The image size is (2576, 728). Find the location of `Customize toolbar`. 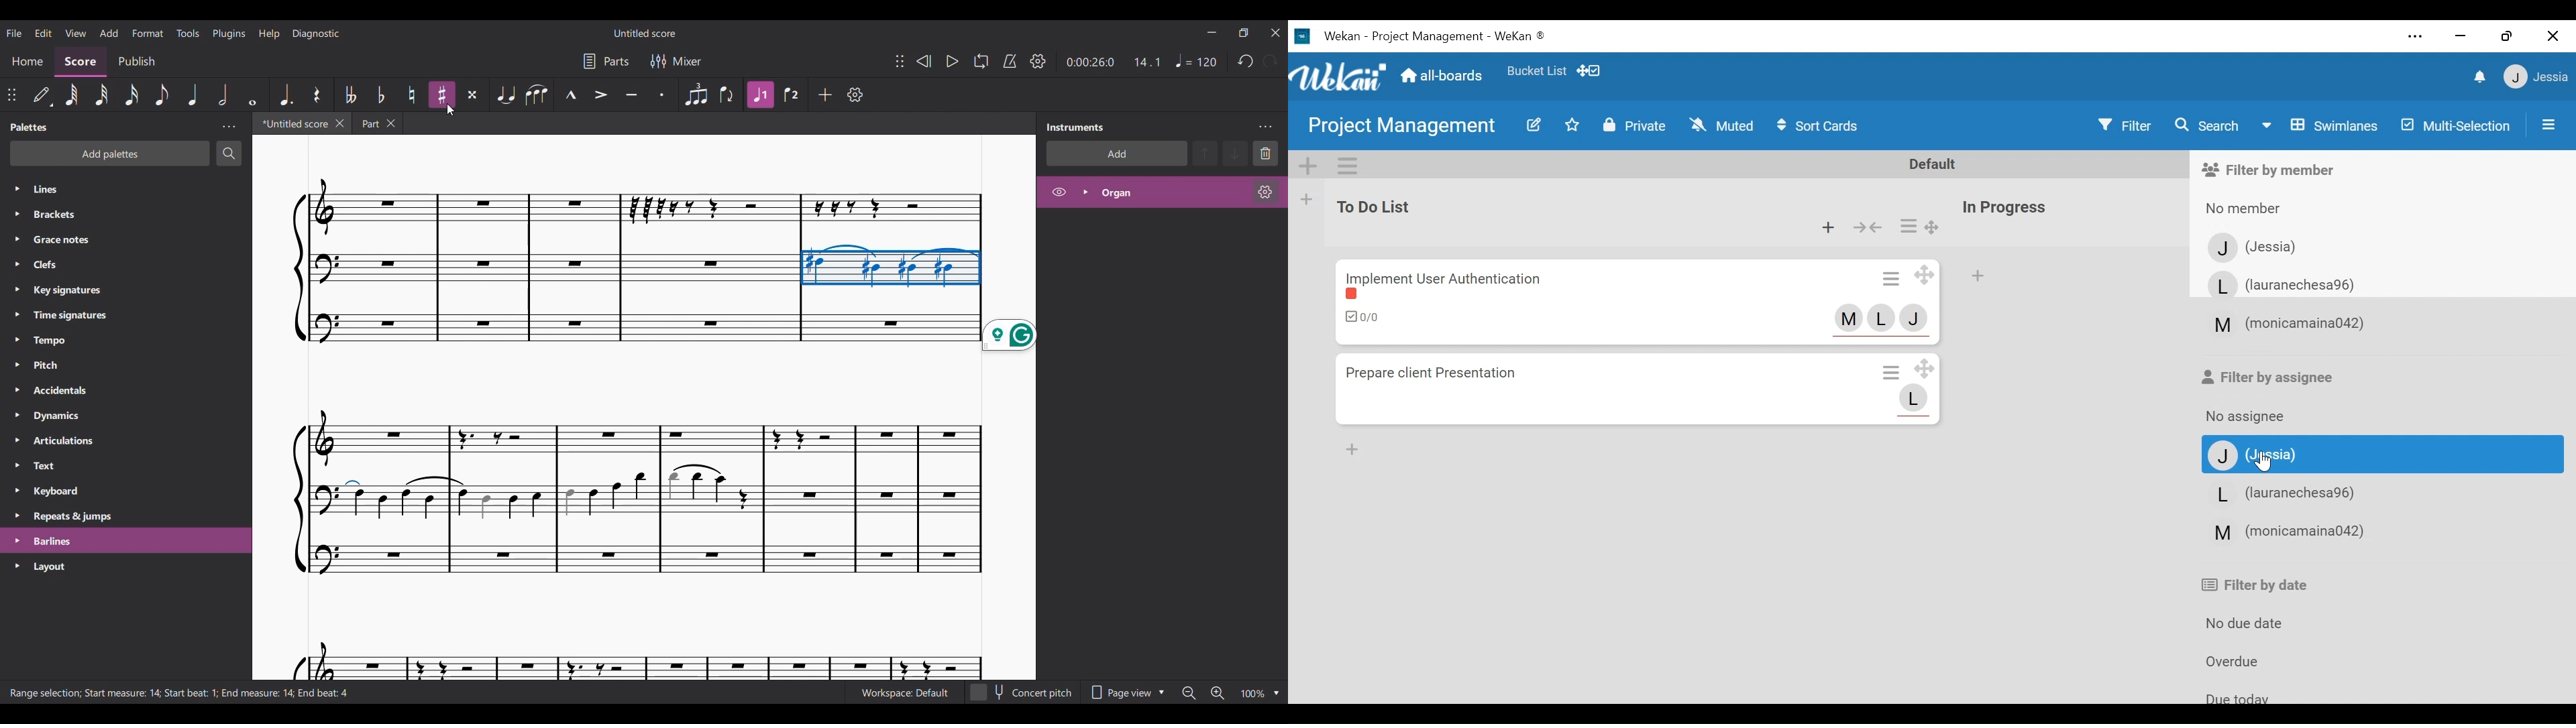

Customize toolbar is located at coordinates (855, 94).